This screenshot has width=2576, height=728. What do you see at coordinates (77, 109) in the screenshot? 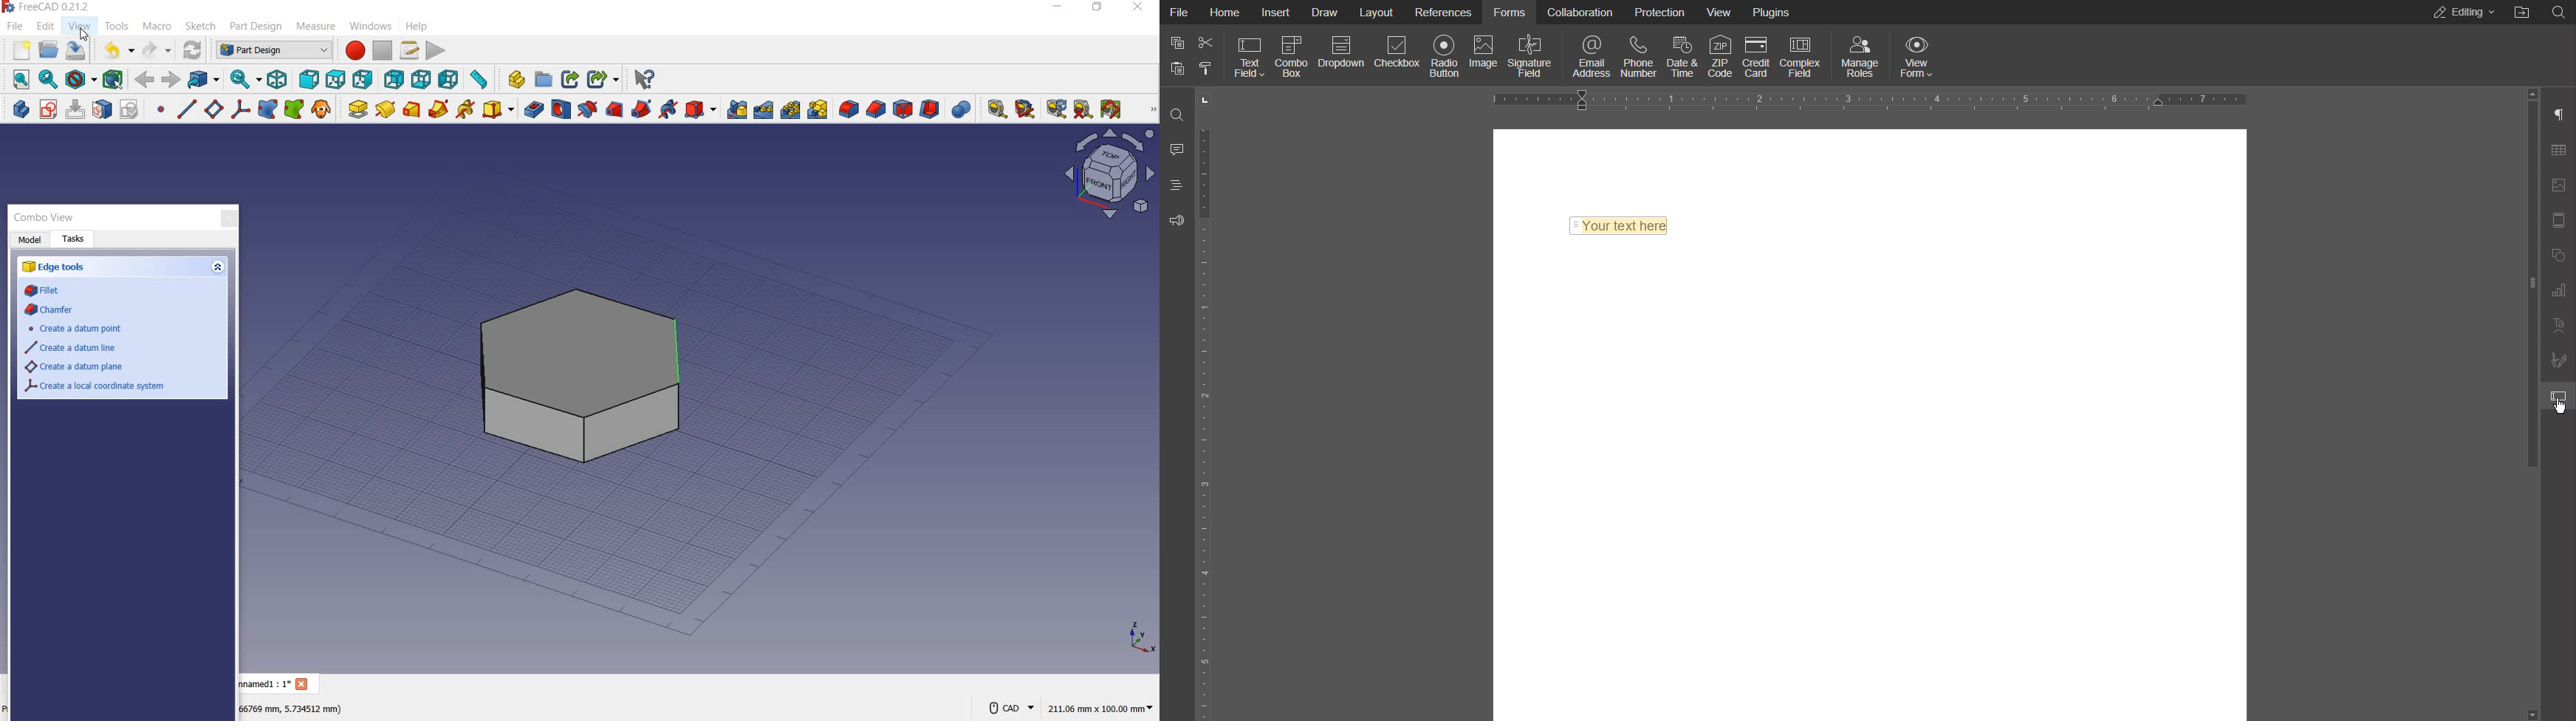
I see `edit sketch` at bounding box center [77, 109].